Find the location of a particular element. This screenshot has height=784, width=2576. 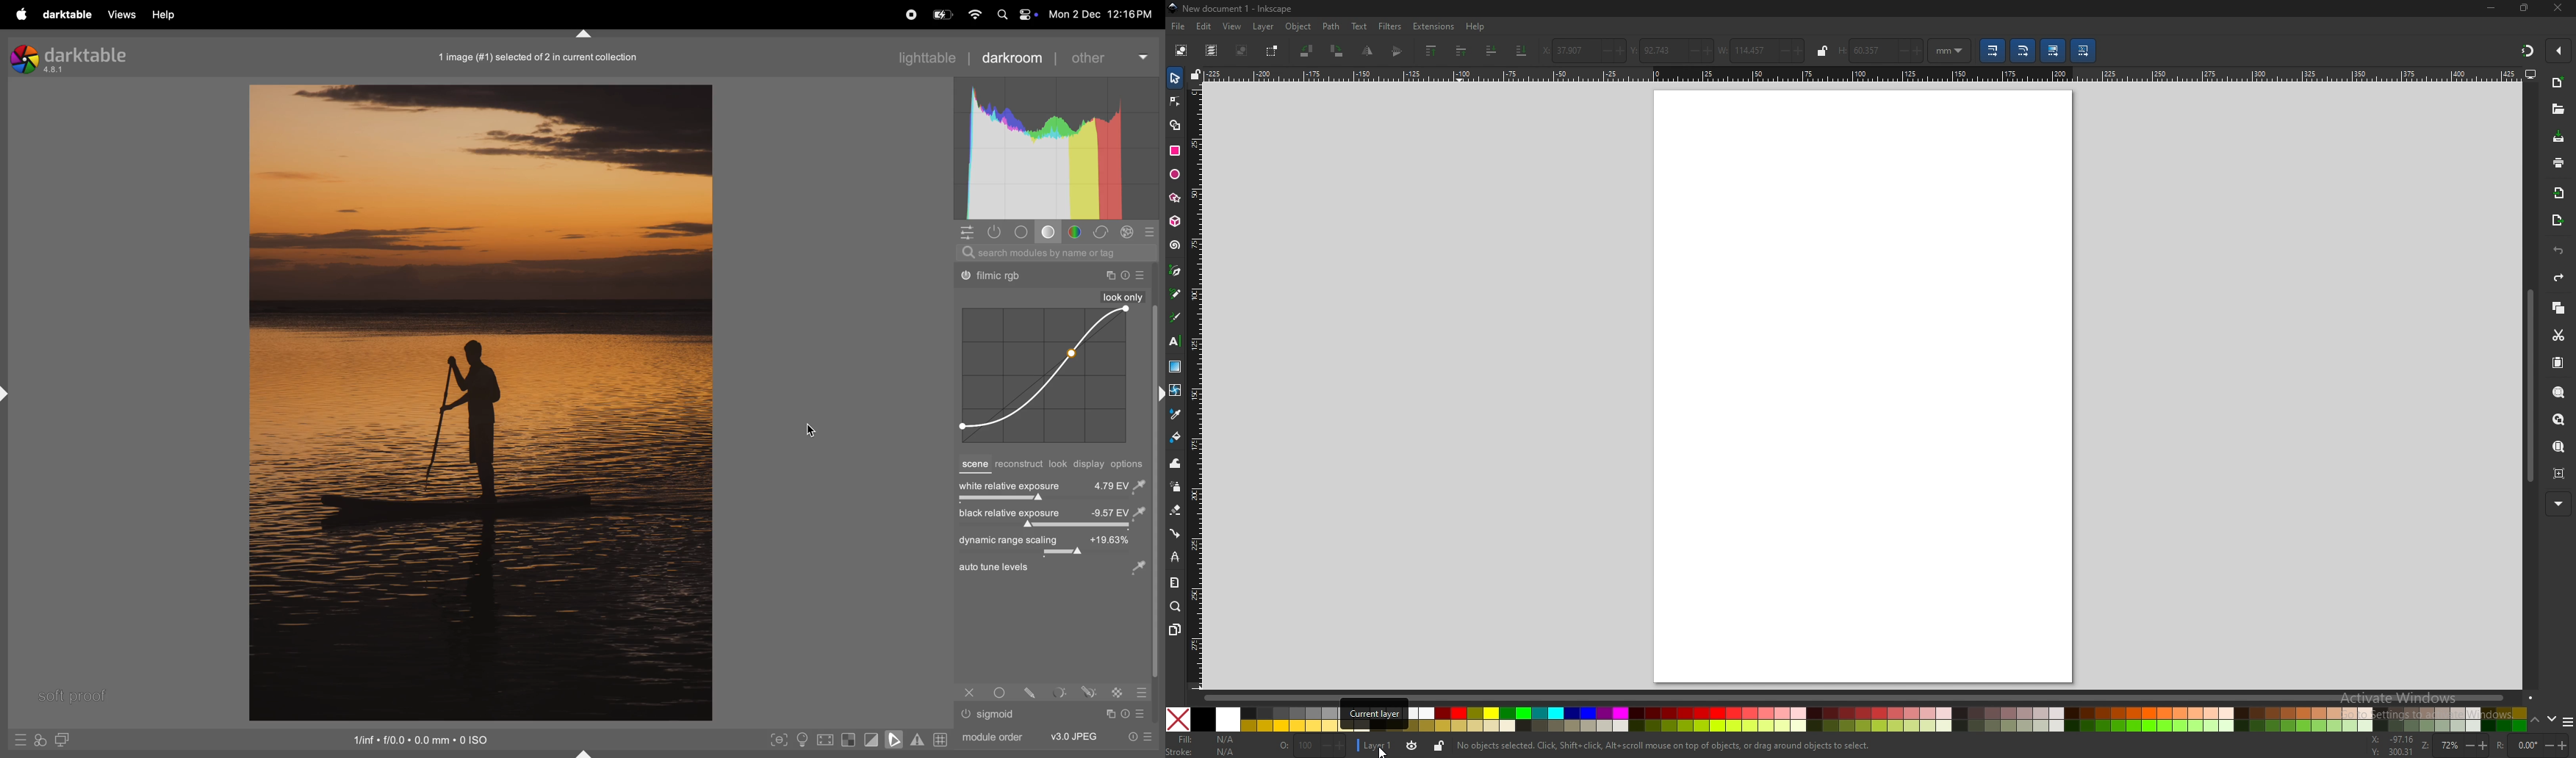

 is located at coordinates (1144, 713).